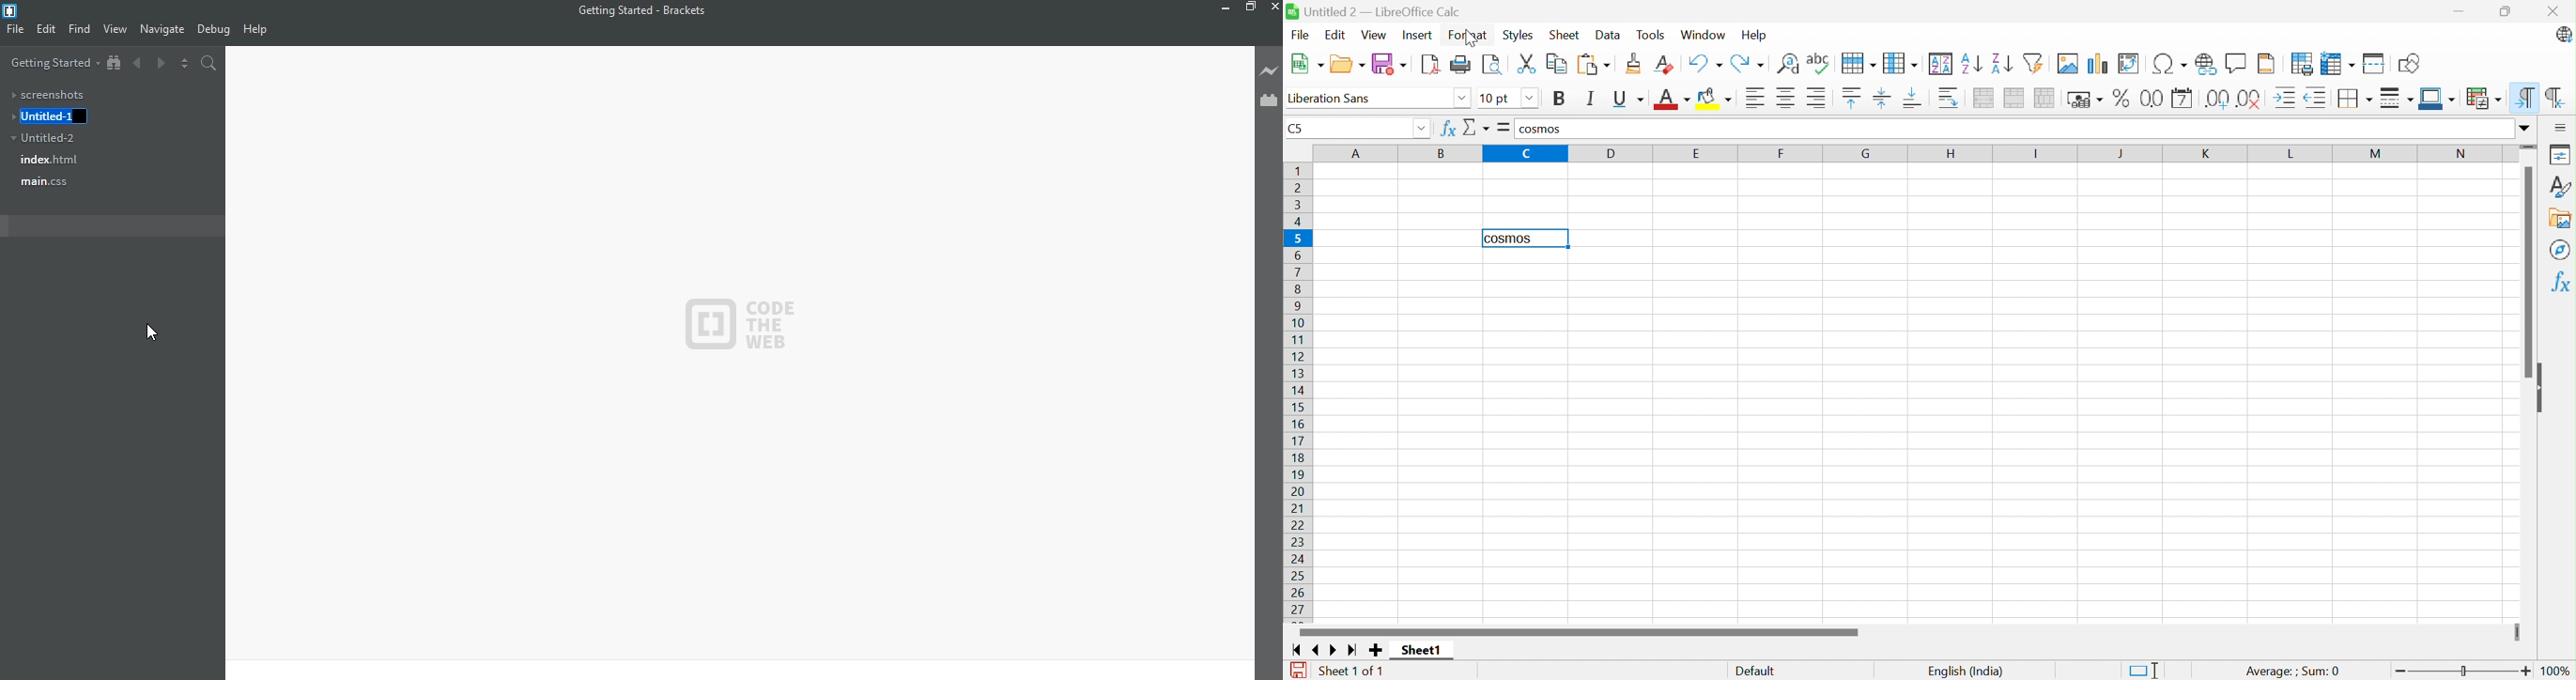  I want to click on Cut, so click(1529, 62).